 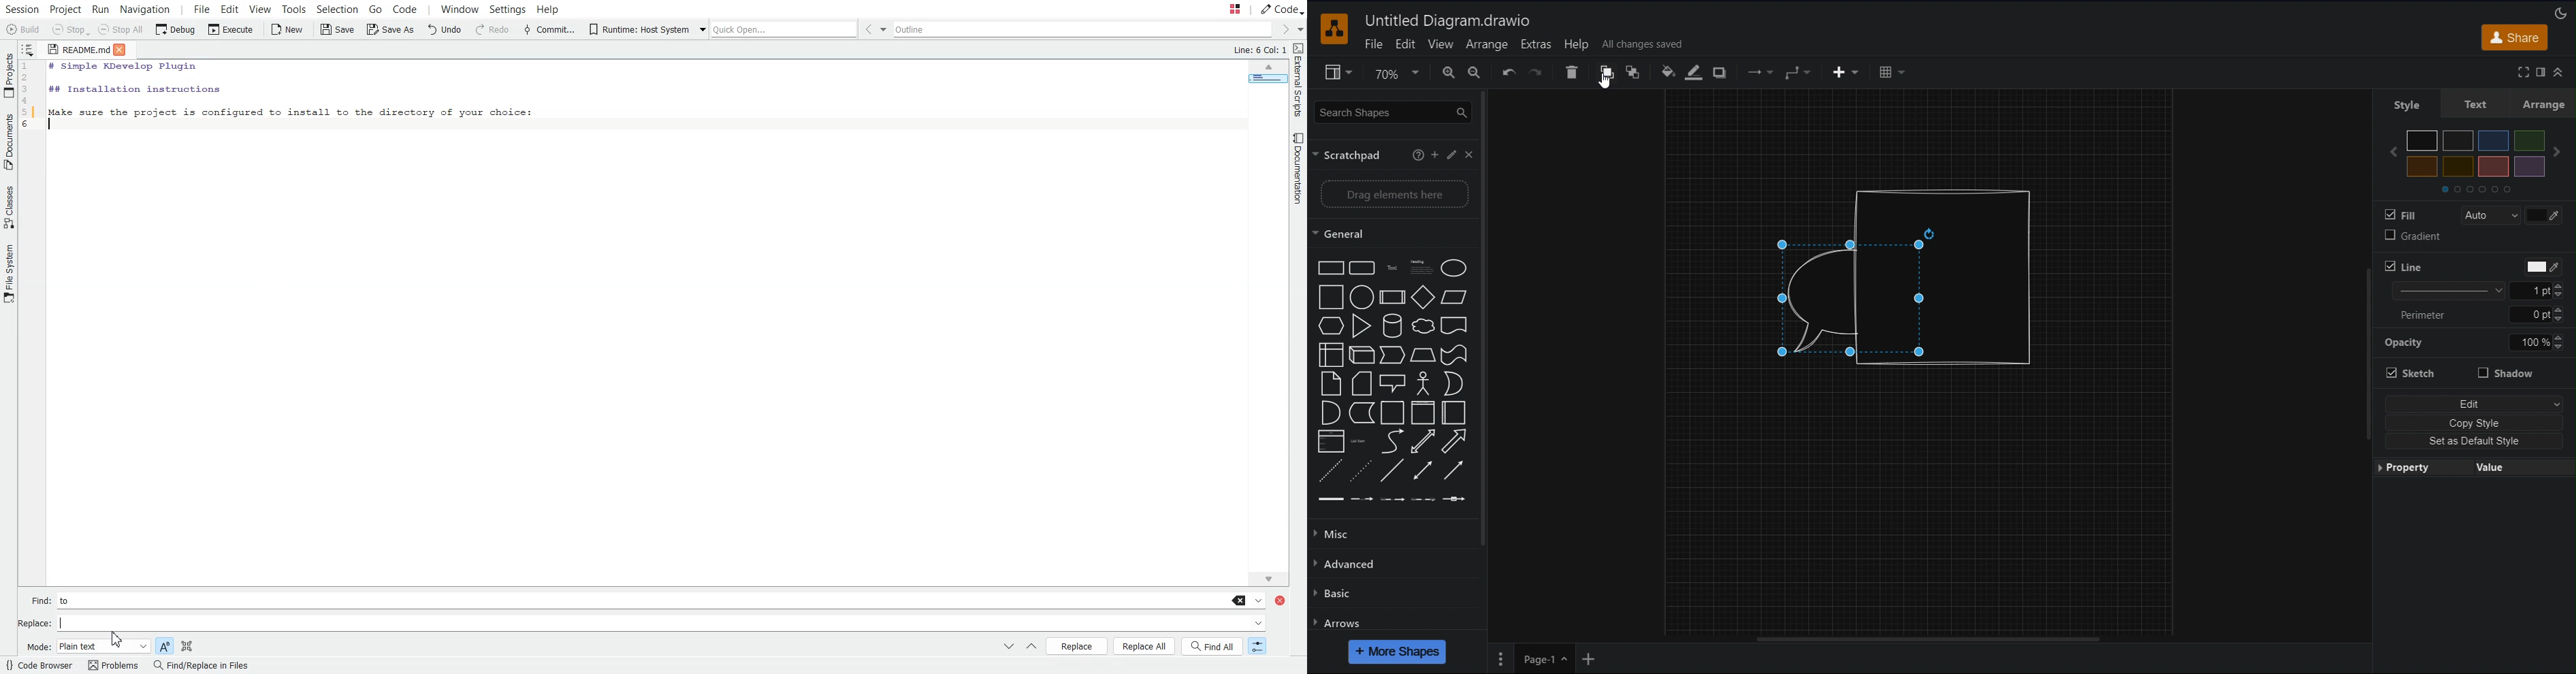 What do you see at coordinates (1476, 73) in the screenshot?
I see `Zoom Out` at bounding box center [1476, 73].